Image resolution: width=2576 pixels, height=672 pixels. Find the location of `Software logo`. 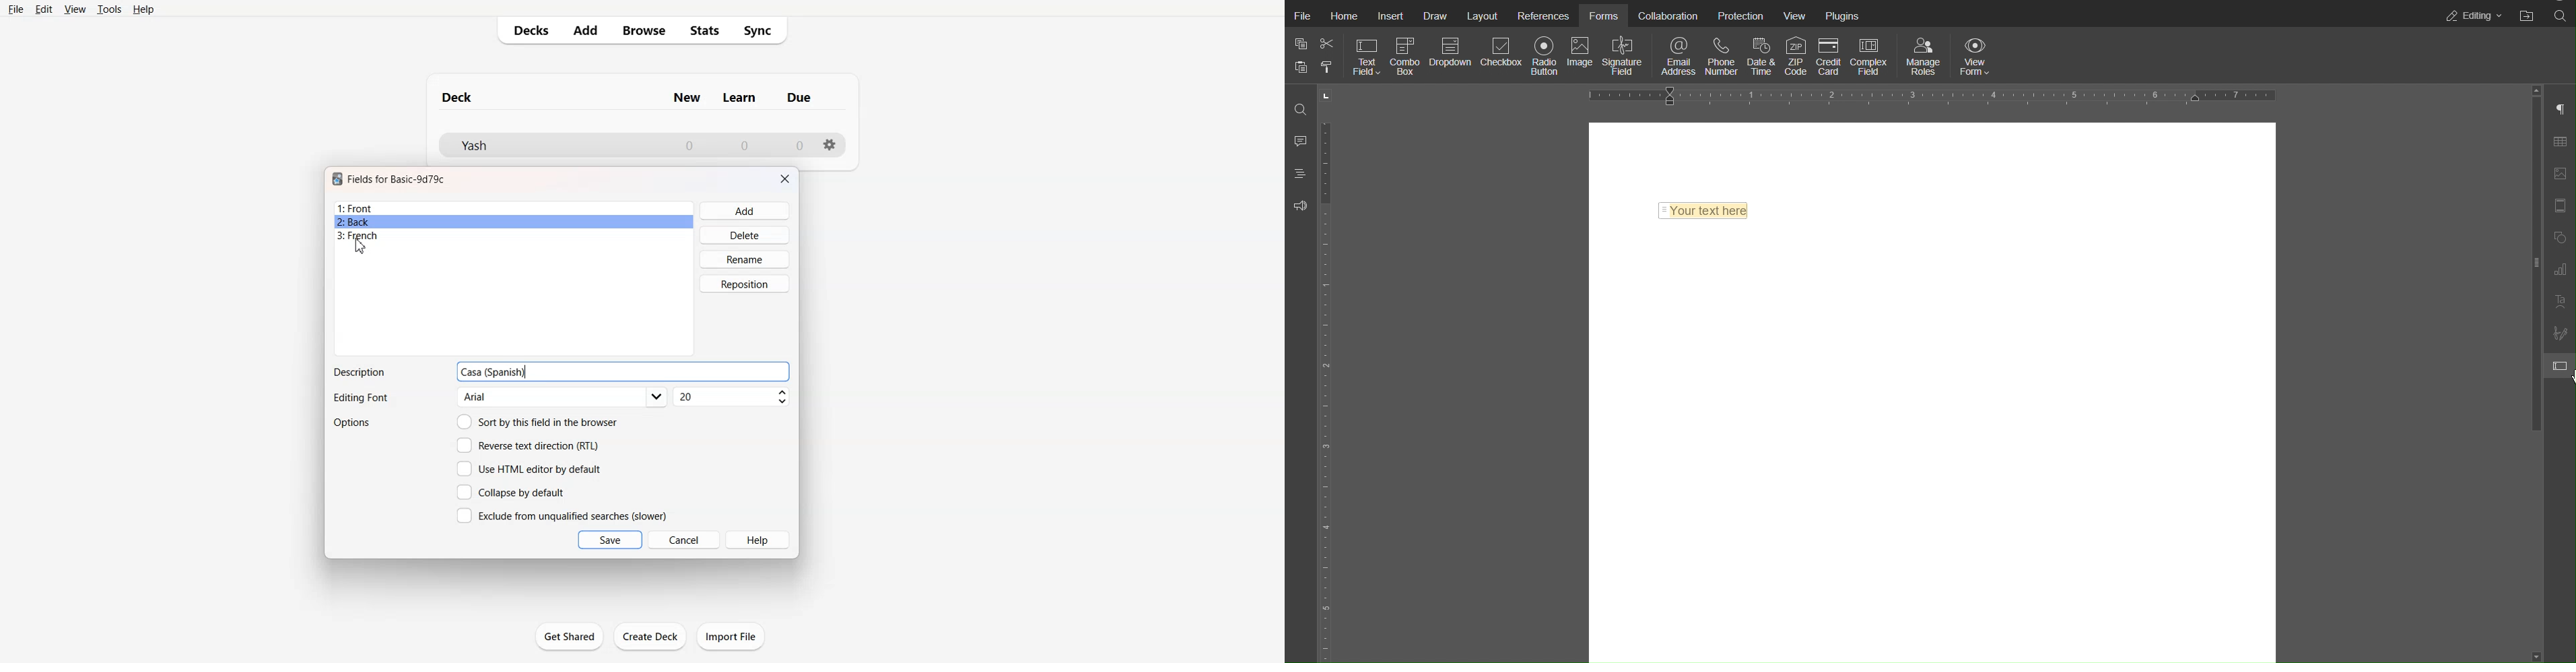

Software logo is located at coordinates (337, 179).